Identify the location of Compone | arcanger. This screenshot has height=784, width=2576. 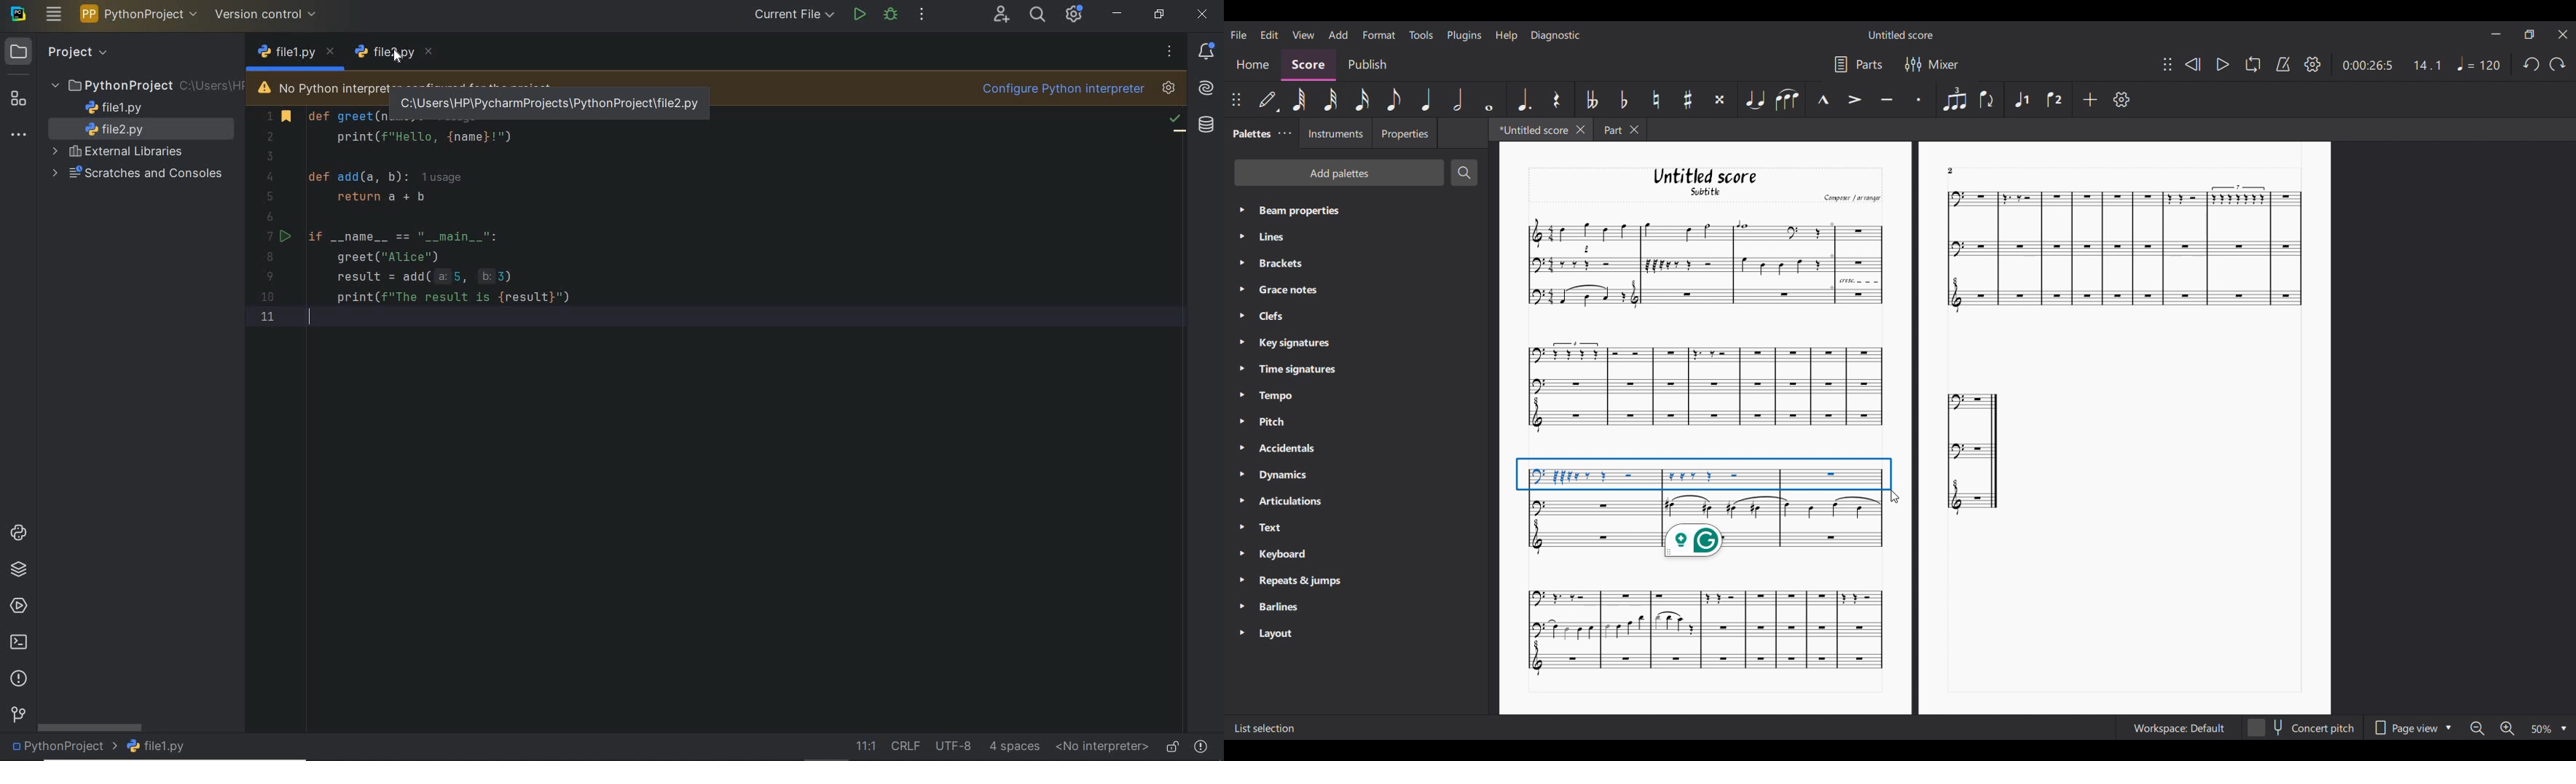
(1852, 199).